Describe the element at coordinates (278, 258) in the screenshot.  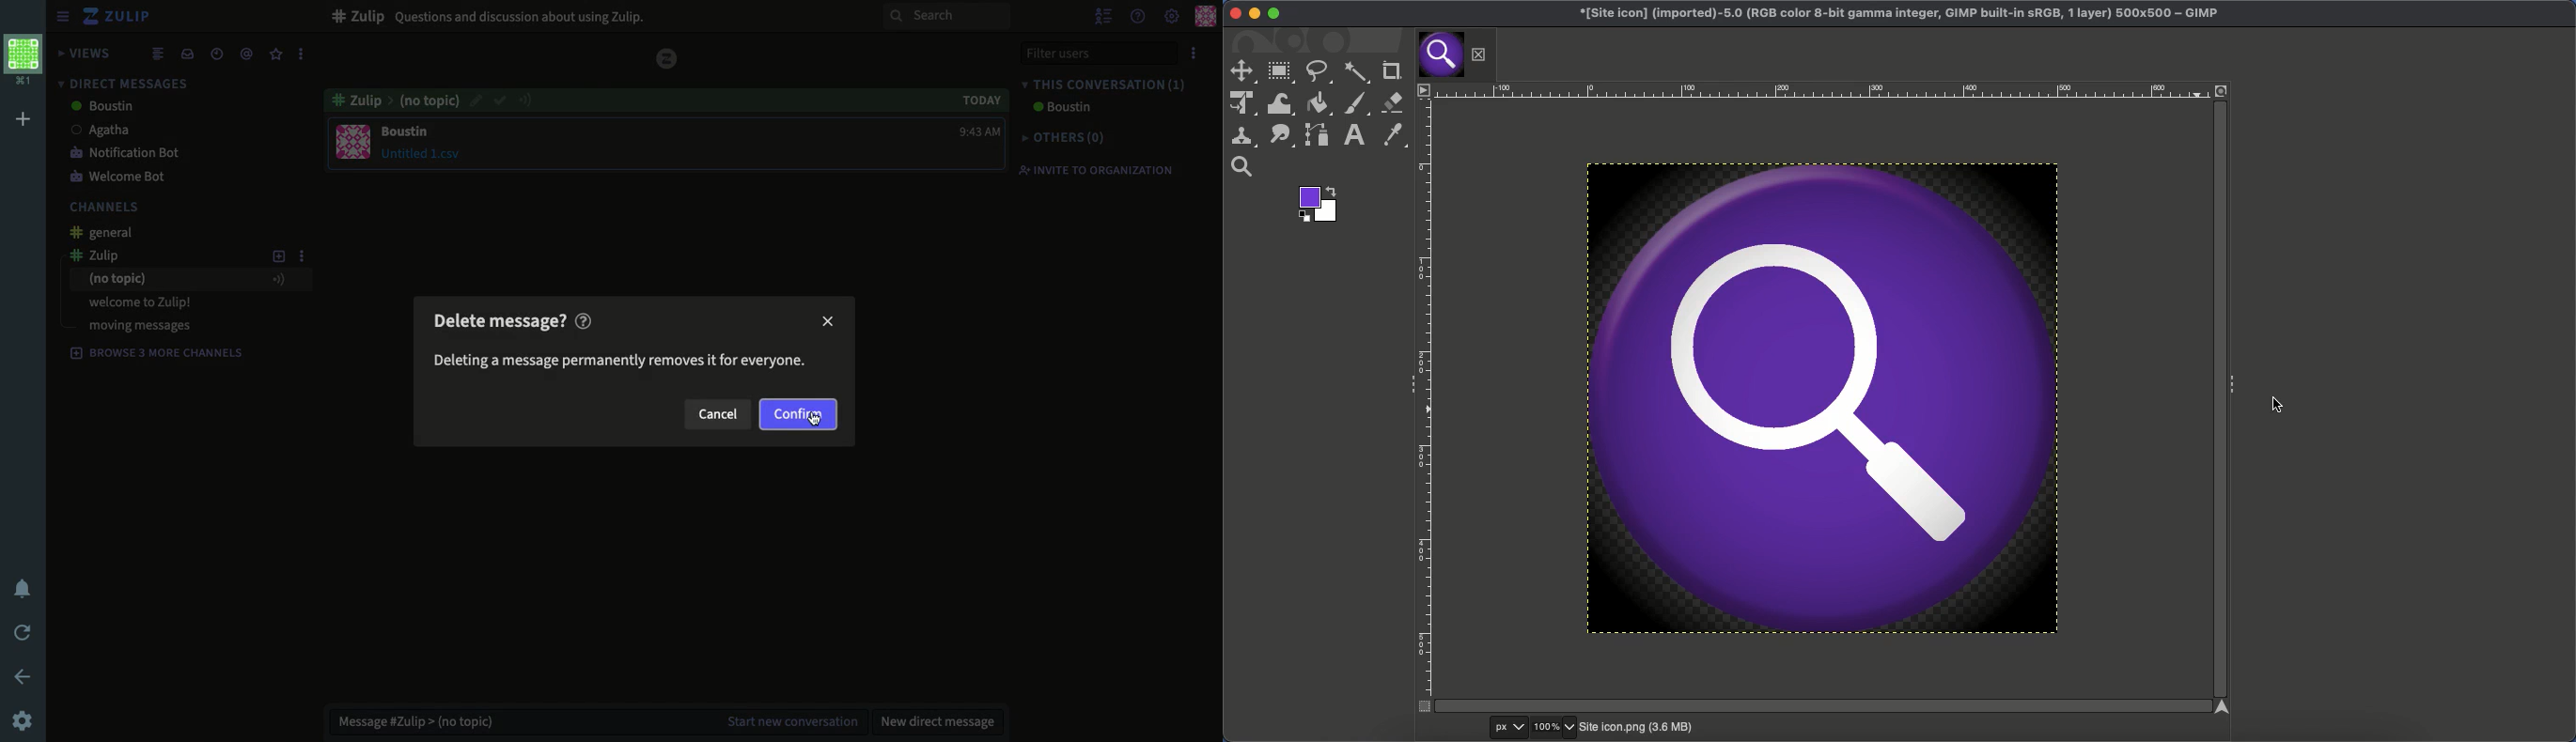
I see `add new topic` at that location.